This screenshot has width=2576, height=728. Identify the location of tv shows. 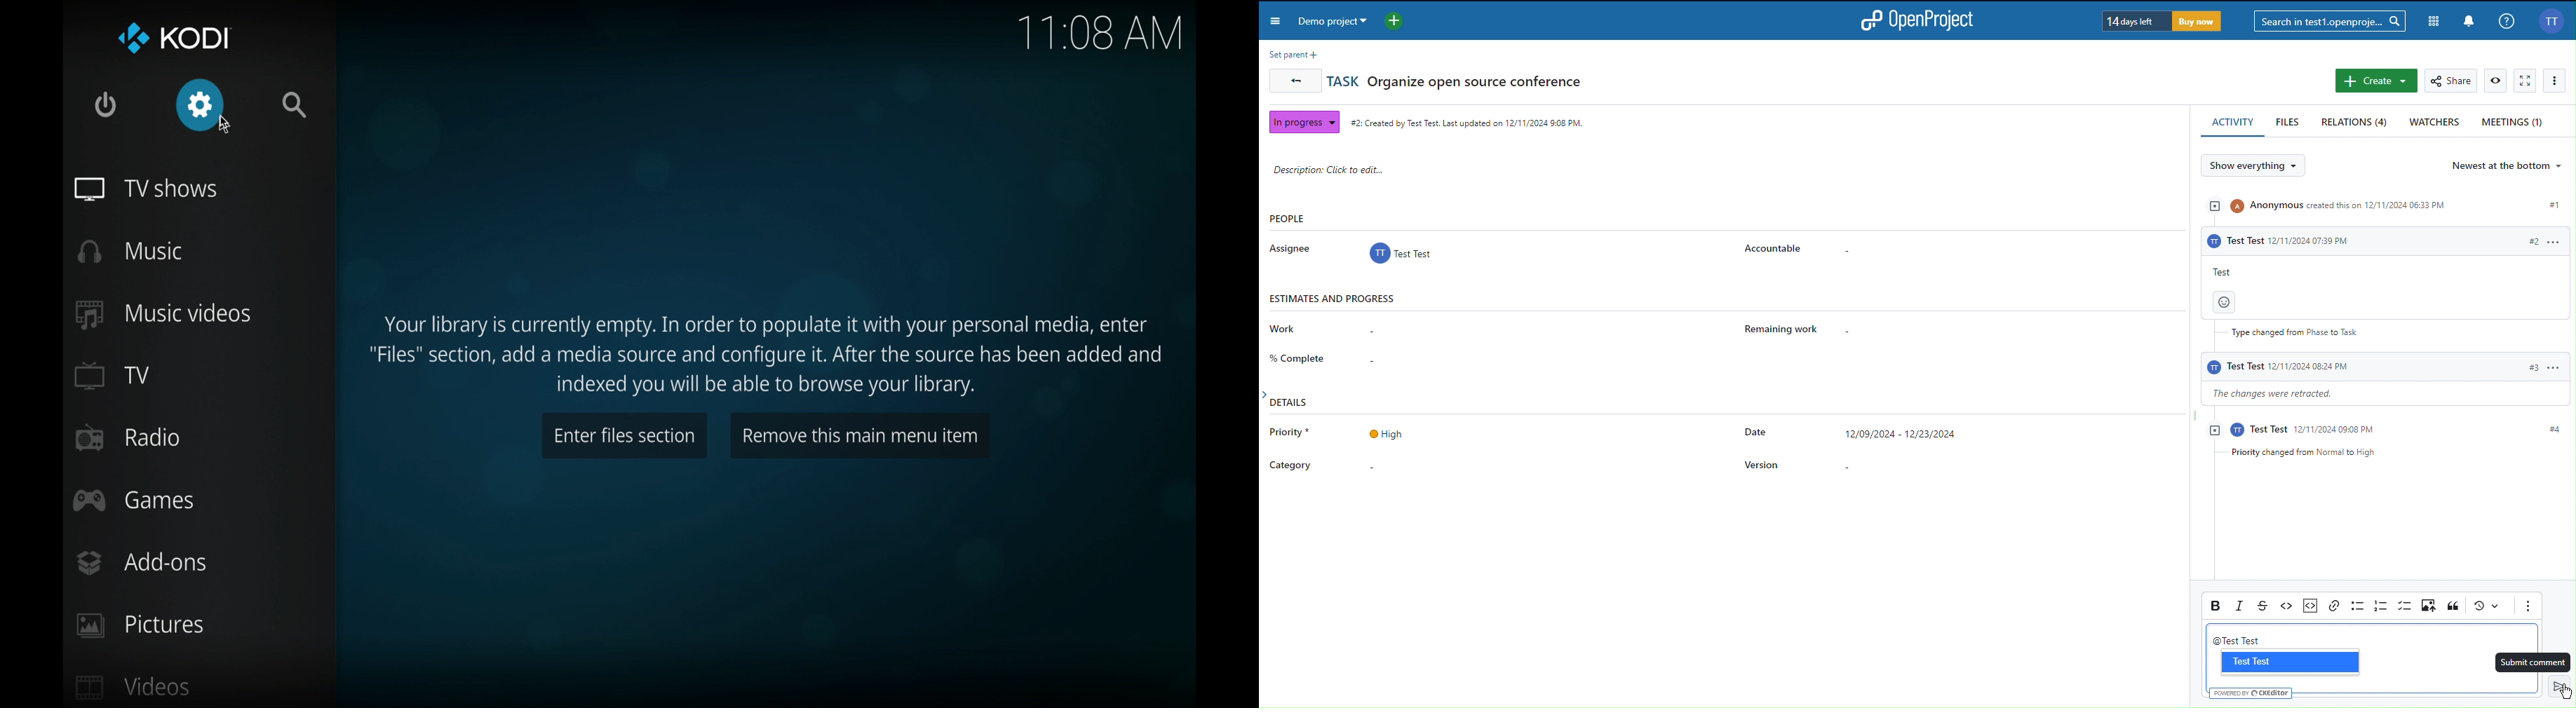
(150, 189).